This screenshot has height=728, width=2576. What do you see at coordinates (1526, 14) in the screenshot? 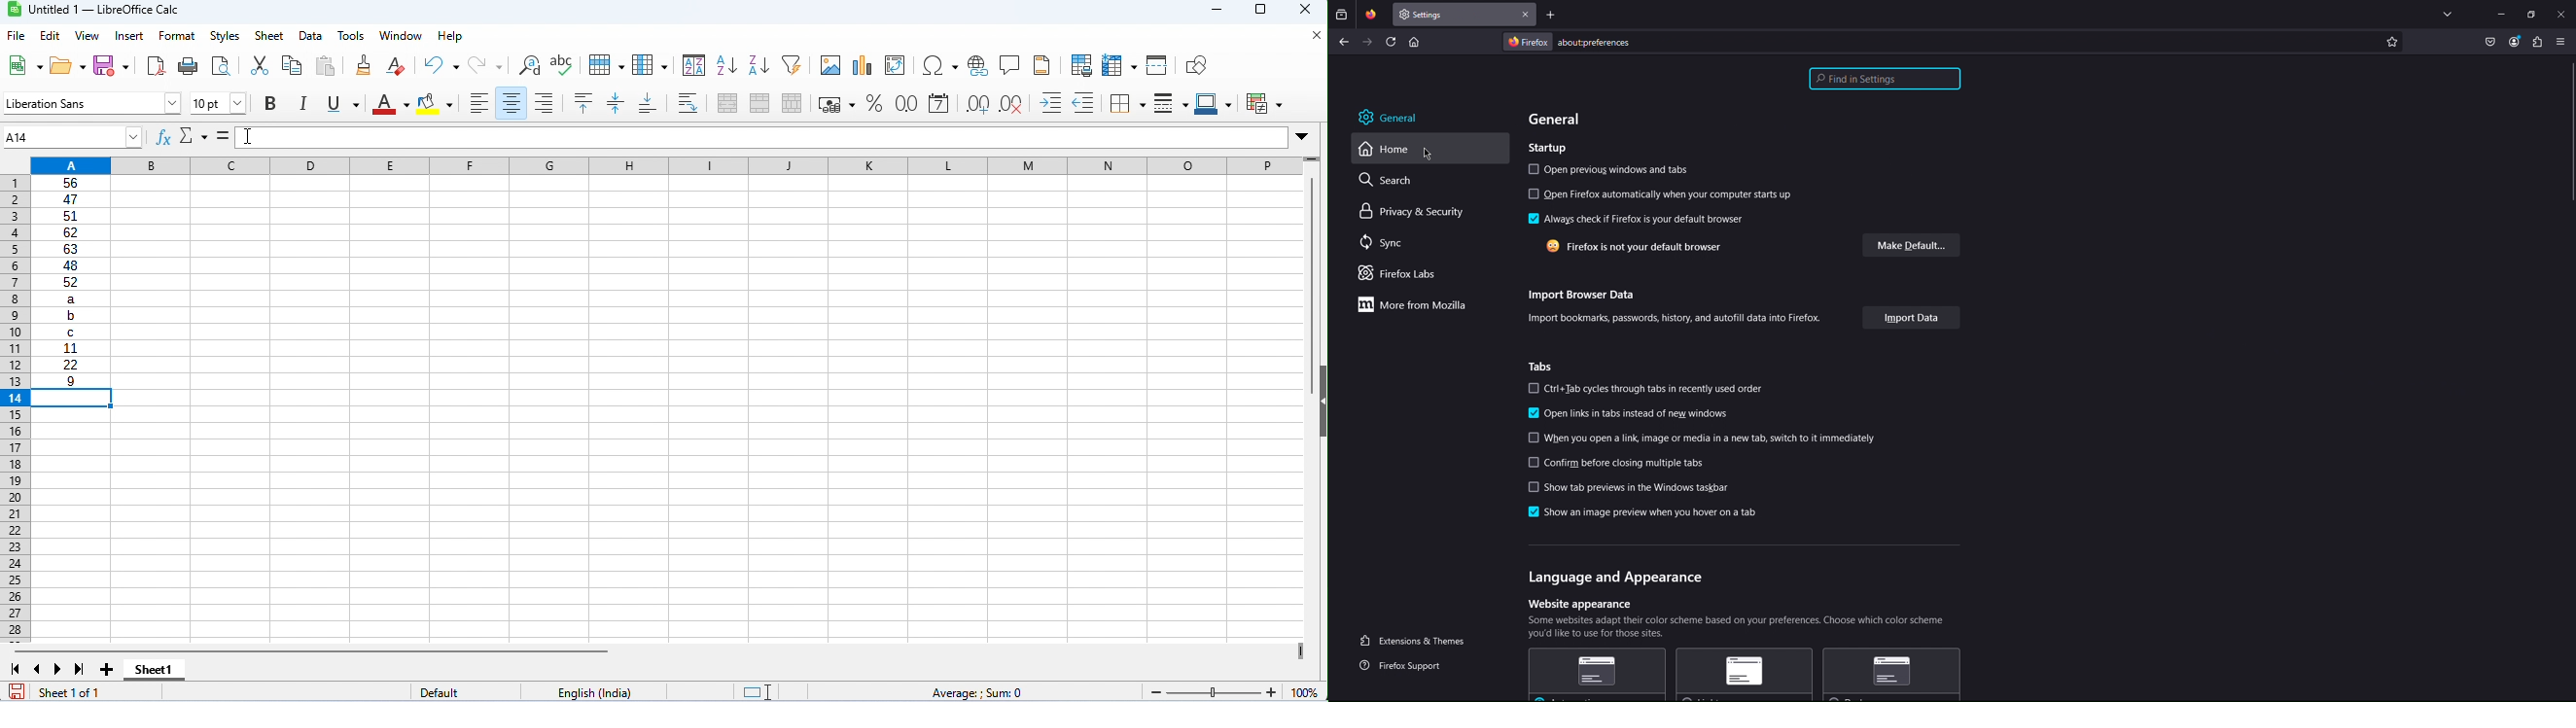
I see `Close` at bounding box center [1526, 14].